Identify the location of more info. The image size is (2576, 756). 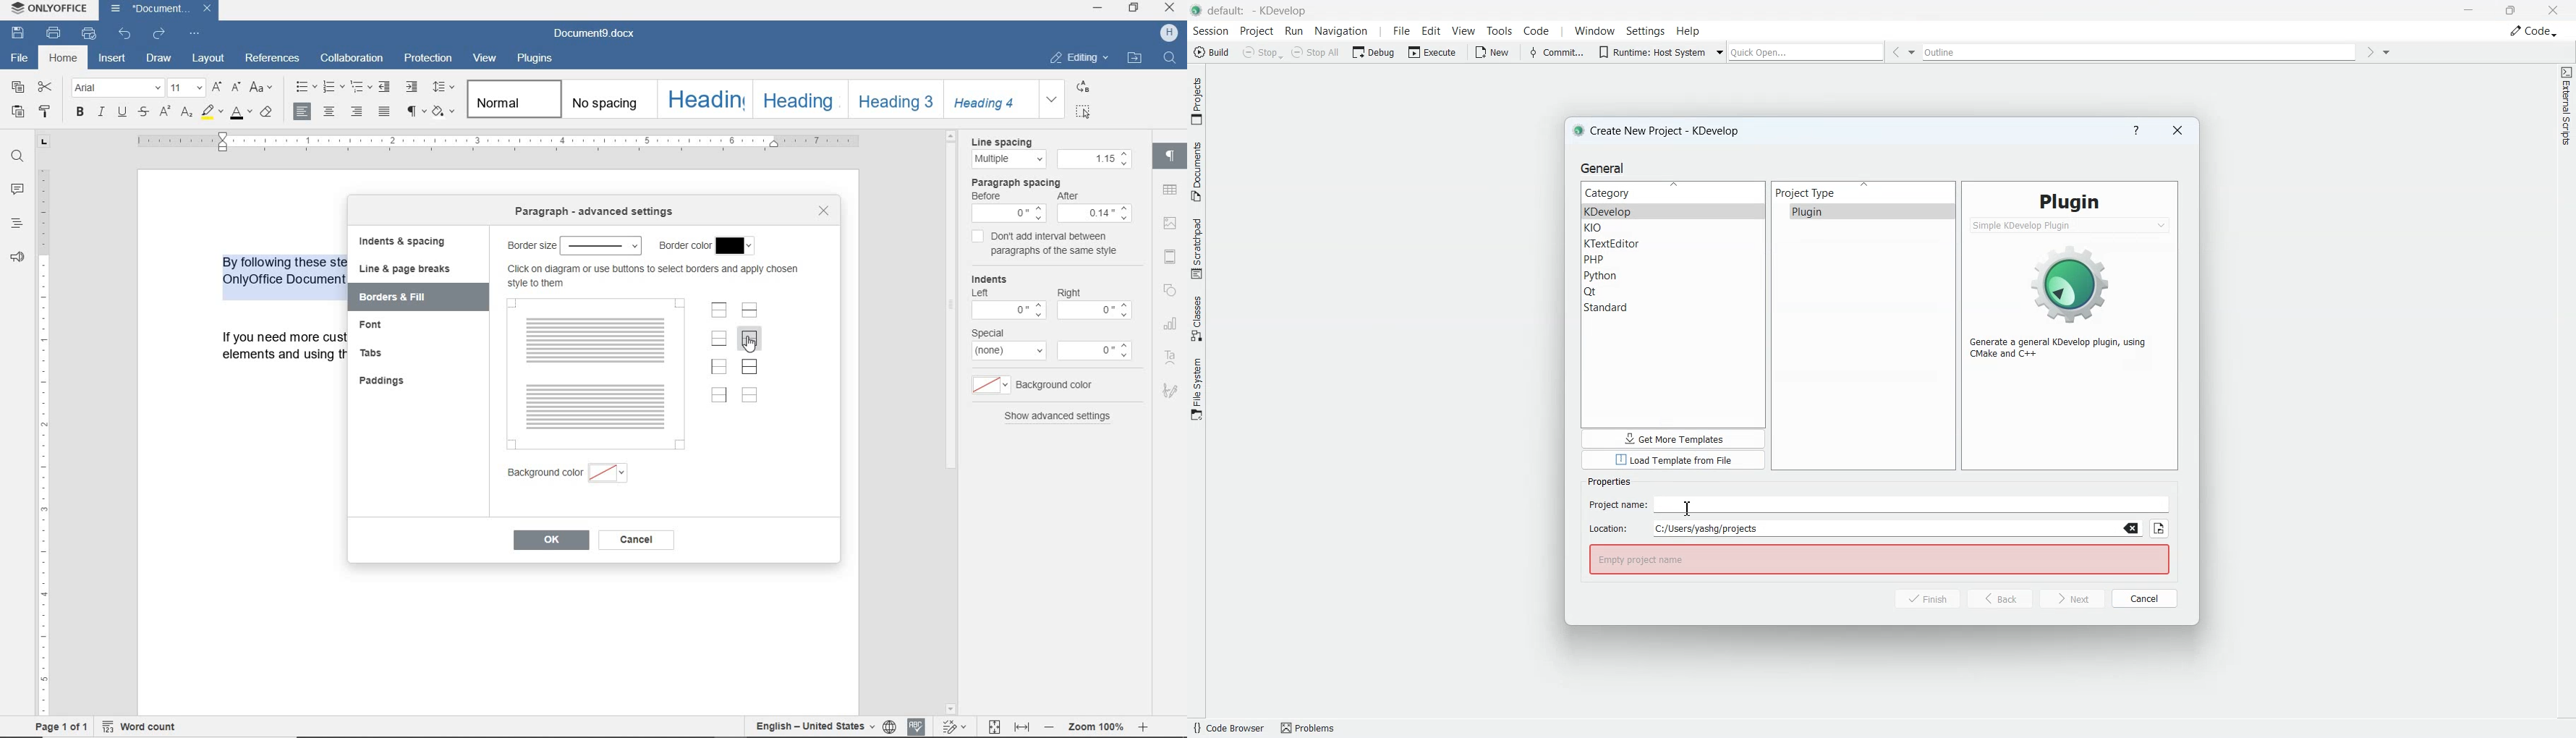
(651, 277).